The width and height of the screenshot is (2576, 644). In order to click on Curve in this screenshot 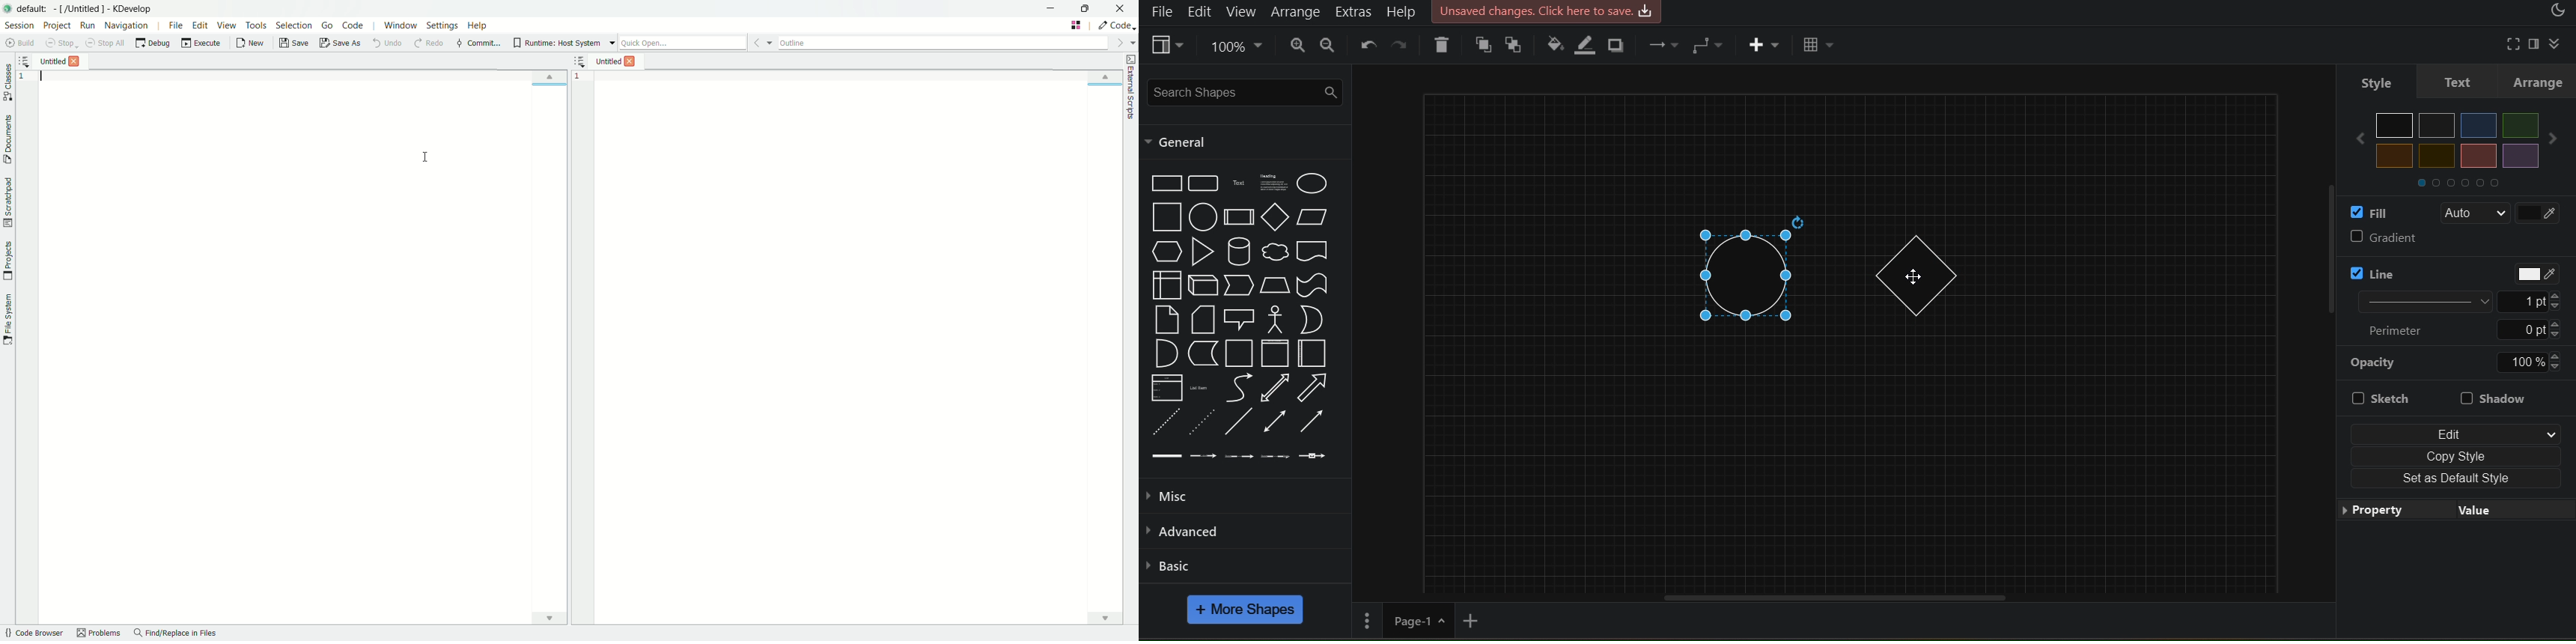, I will do `click(1238, 388)`.